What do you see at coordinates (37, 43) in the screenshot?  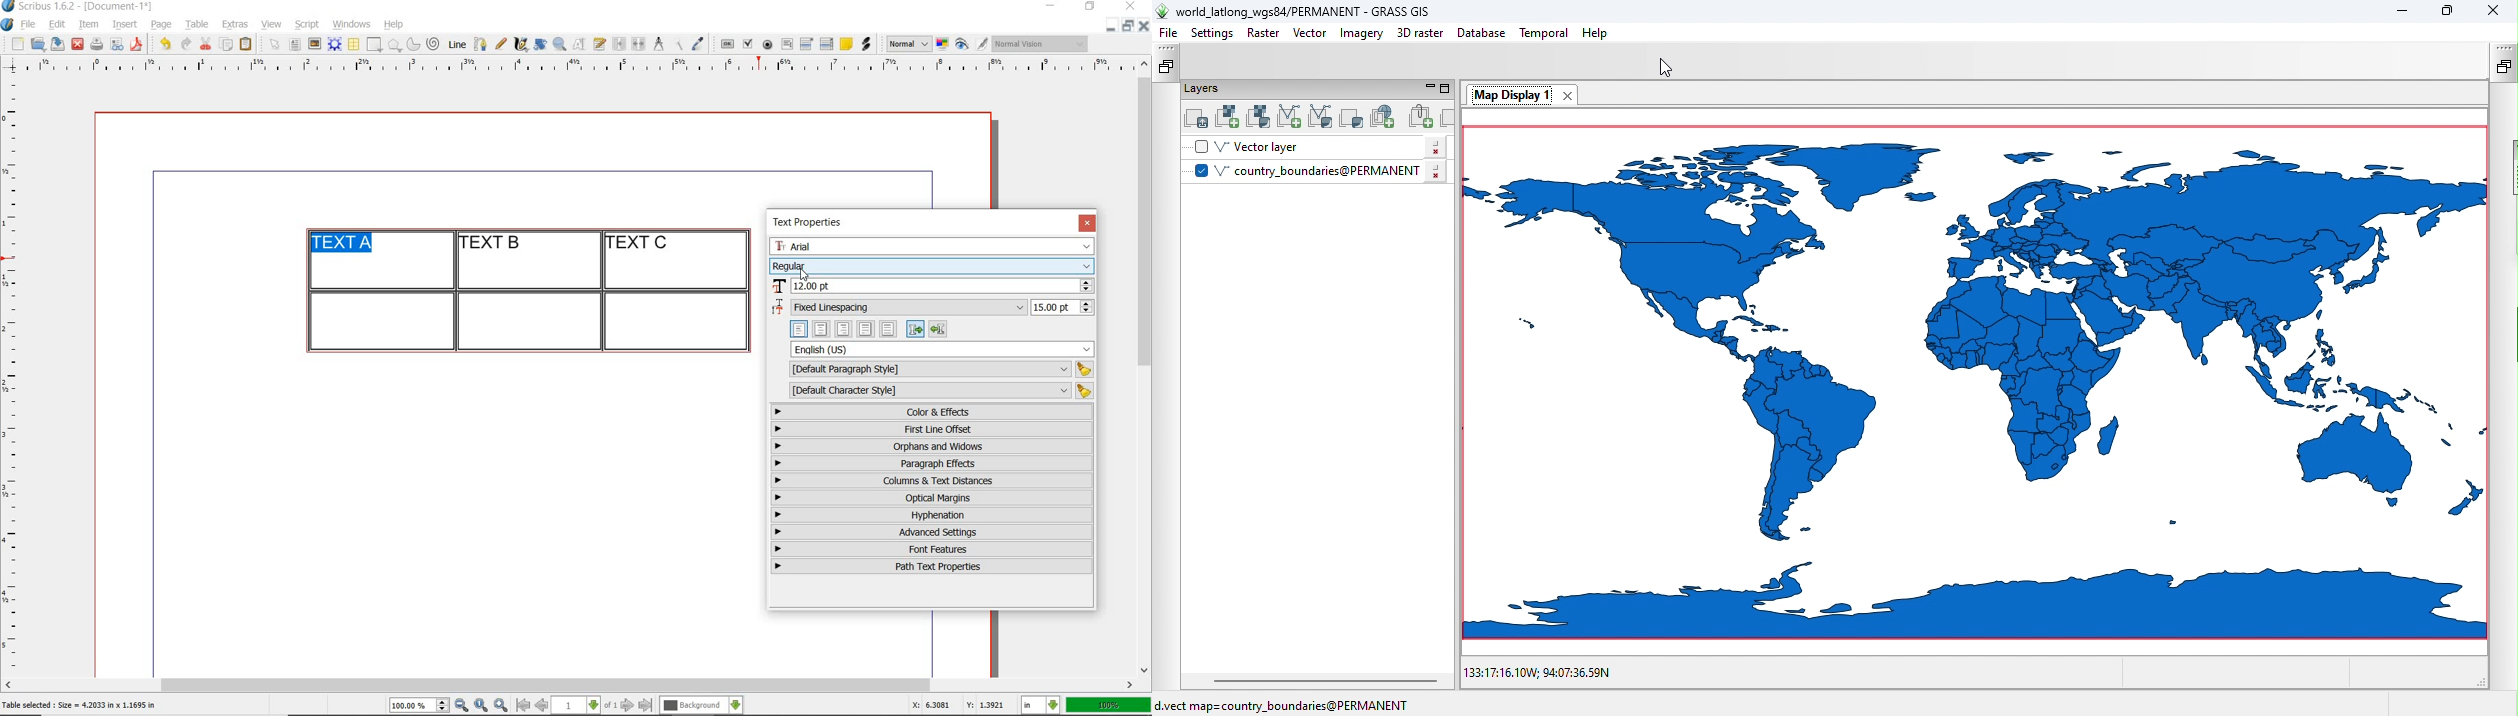 I see `open` at bounding box center [37, 43].